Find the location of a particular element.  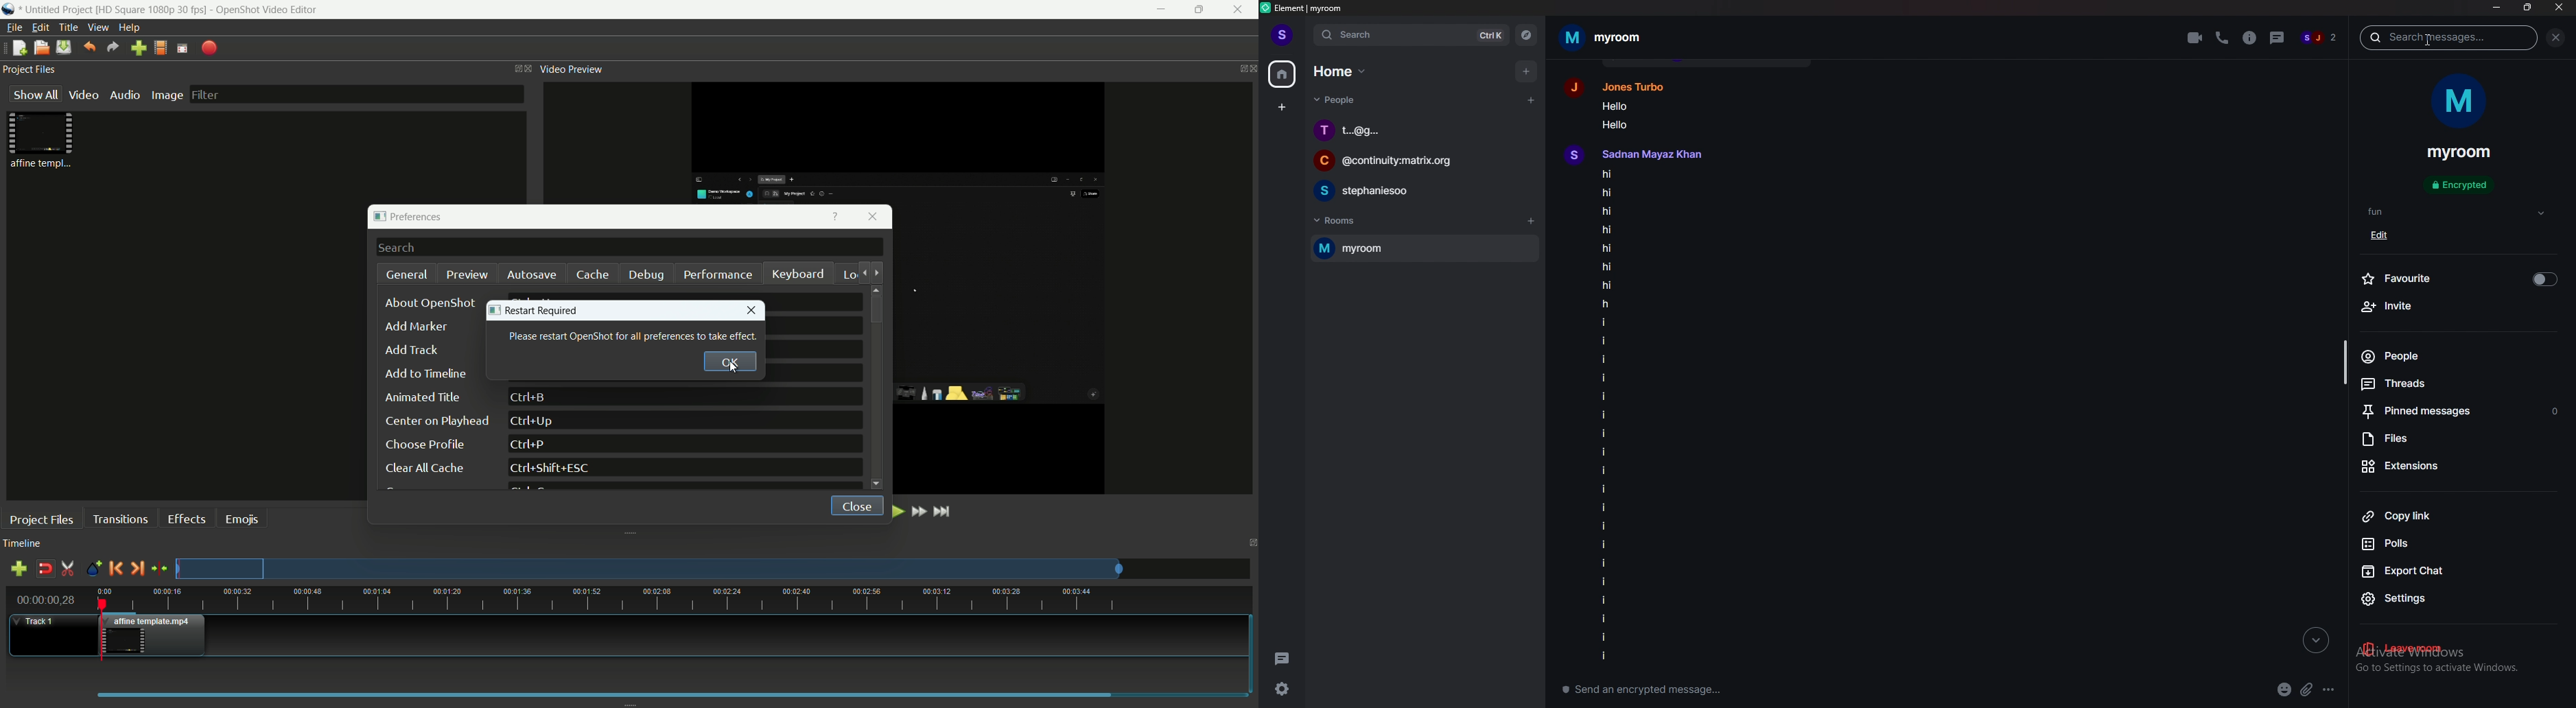

profile is located at coordinates (1284, 34).